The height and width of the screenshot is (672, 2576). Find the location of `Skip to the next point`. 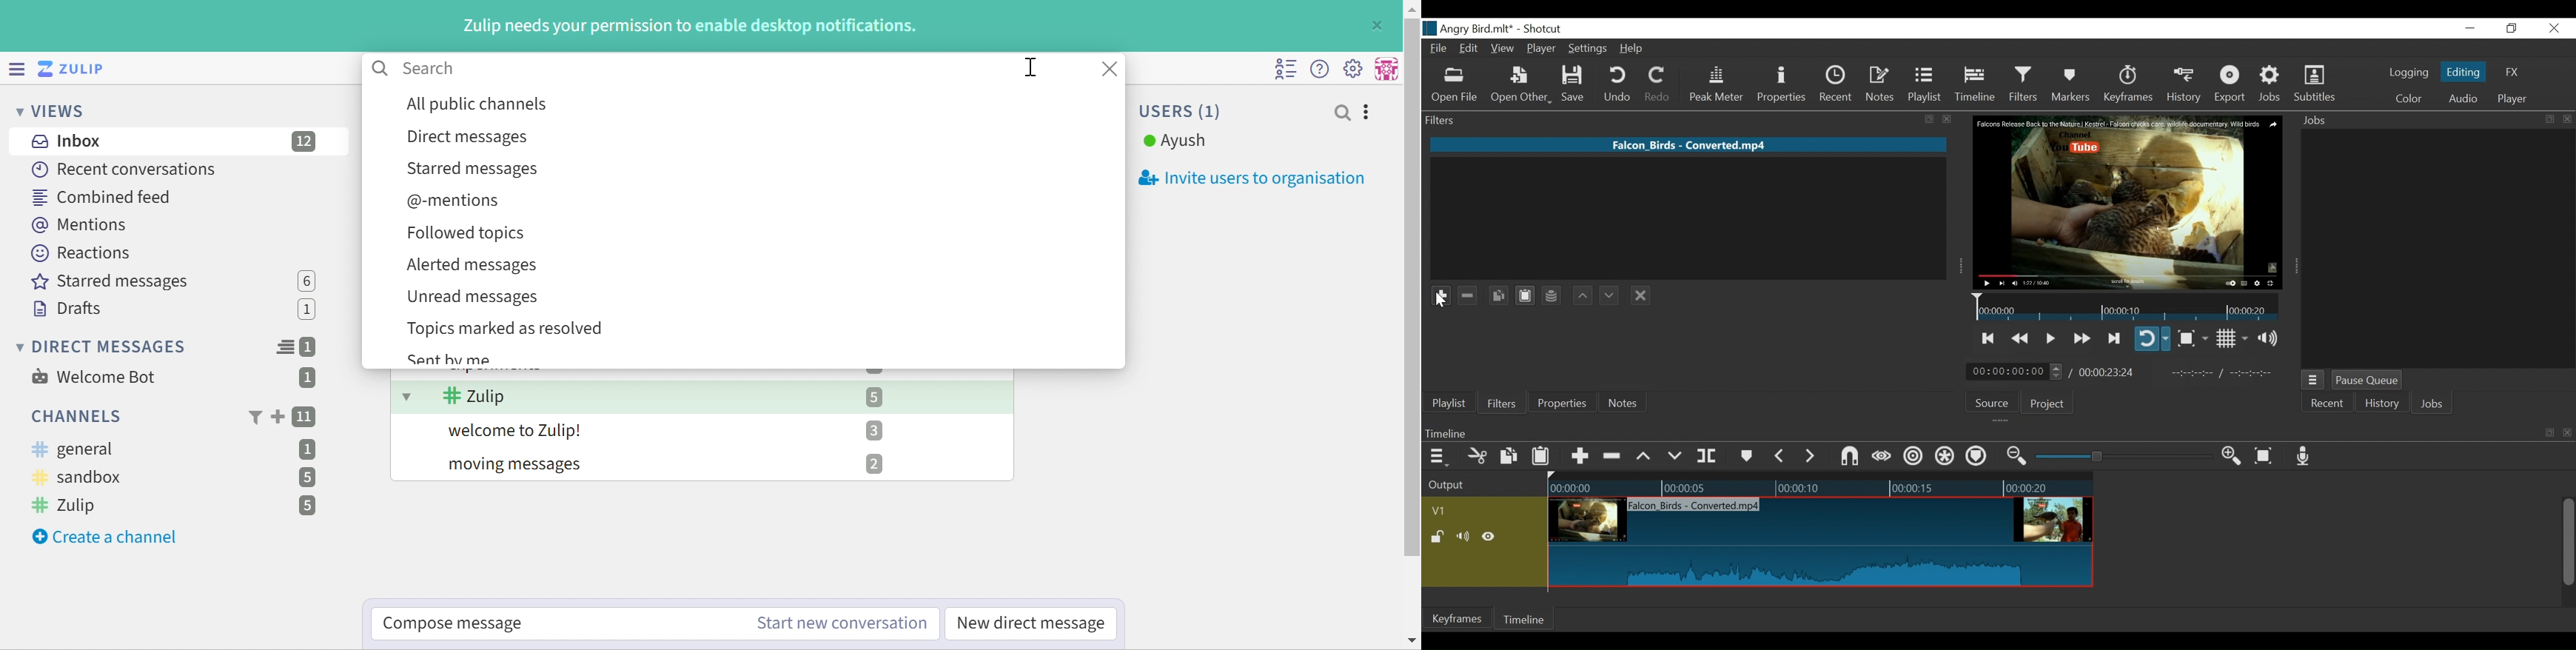

Skip to the next point is located at coordinates (2115, 339).